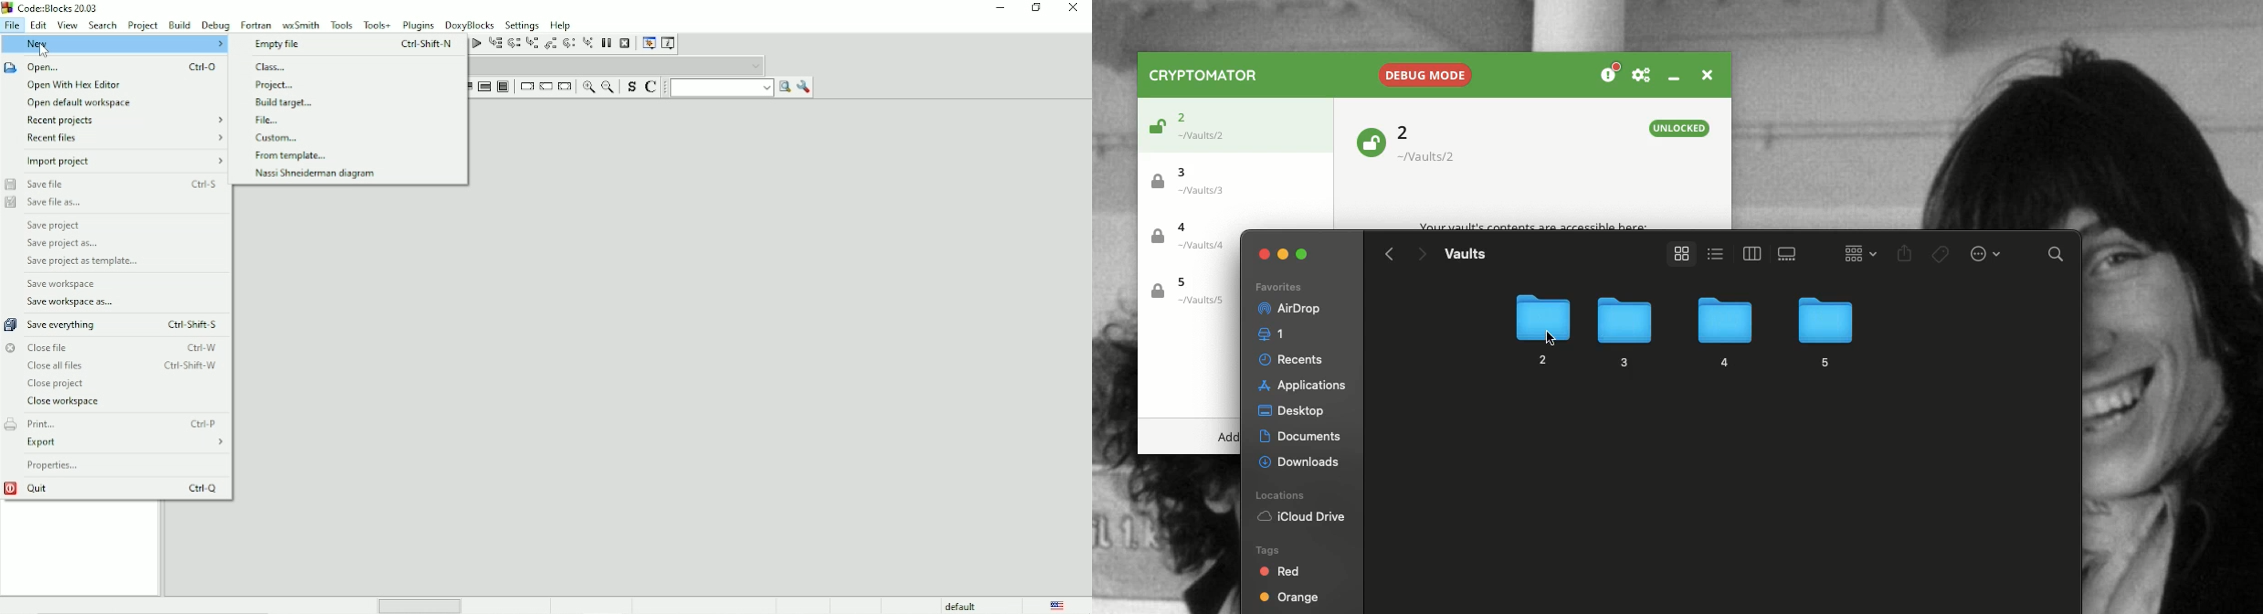  What do you see at coordinates (607, 86) in the screenshot?
I see `Zoom out` at bounding box center [607, 86].